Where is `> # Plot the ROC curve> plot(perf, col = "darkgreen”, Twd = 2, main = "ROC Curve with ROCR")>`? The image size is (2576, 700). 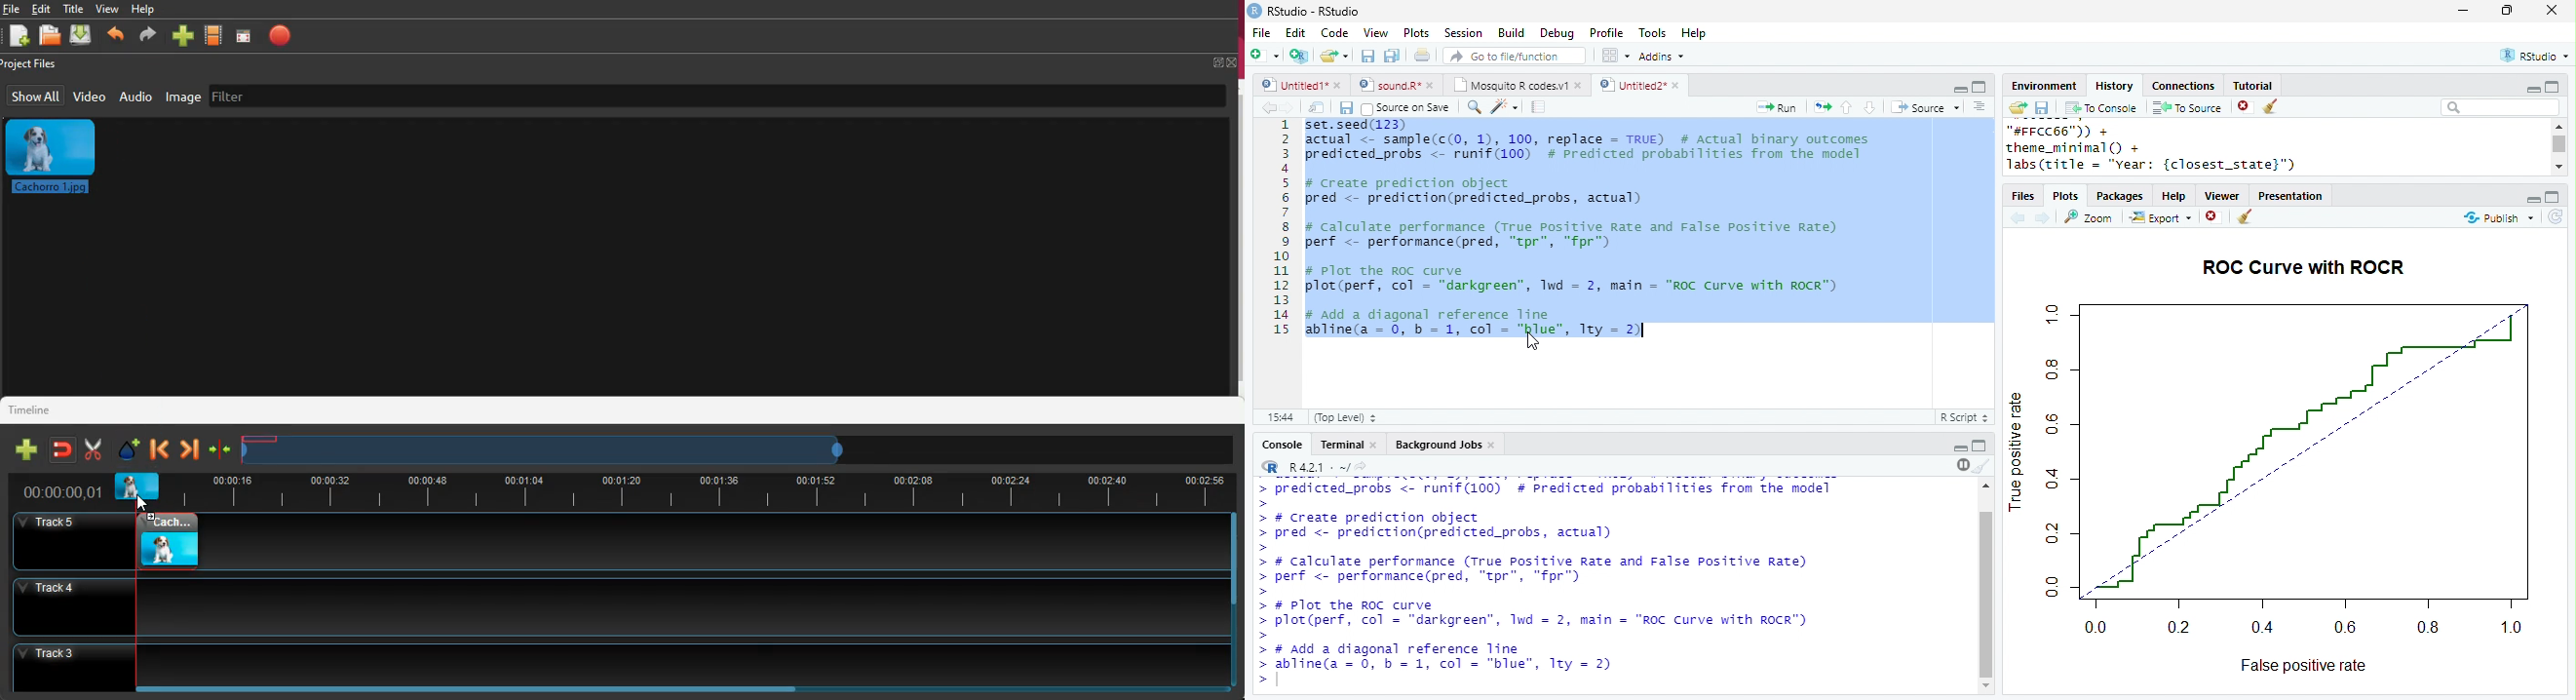 > # Plot the ROC curve> plot(perf, col = "darkgreen”, Twd = 2, main = "ROC Curve with ROCR")> is located at coordinates (1547, 620).